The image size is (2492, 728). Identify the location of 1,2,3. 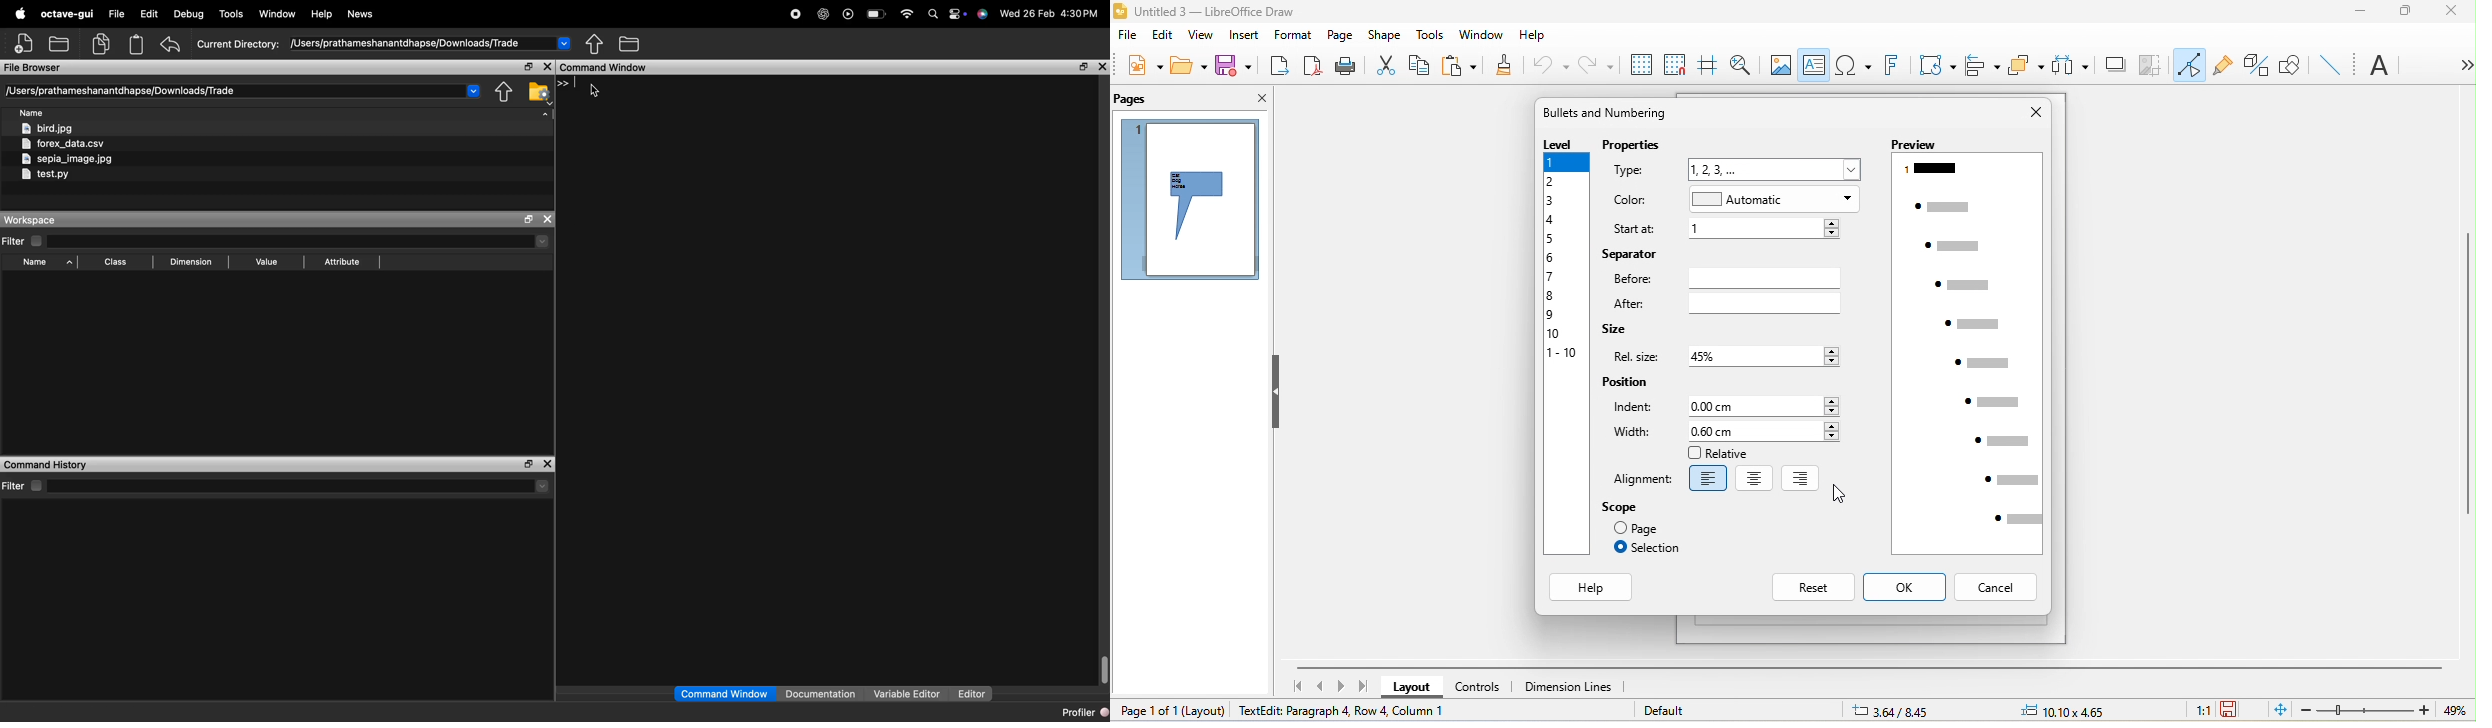
(1773, 169).